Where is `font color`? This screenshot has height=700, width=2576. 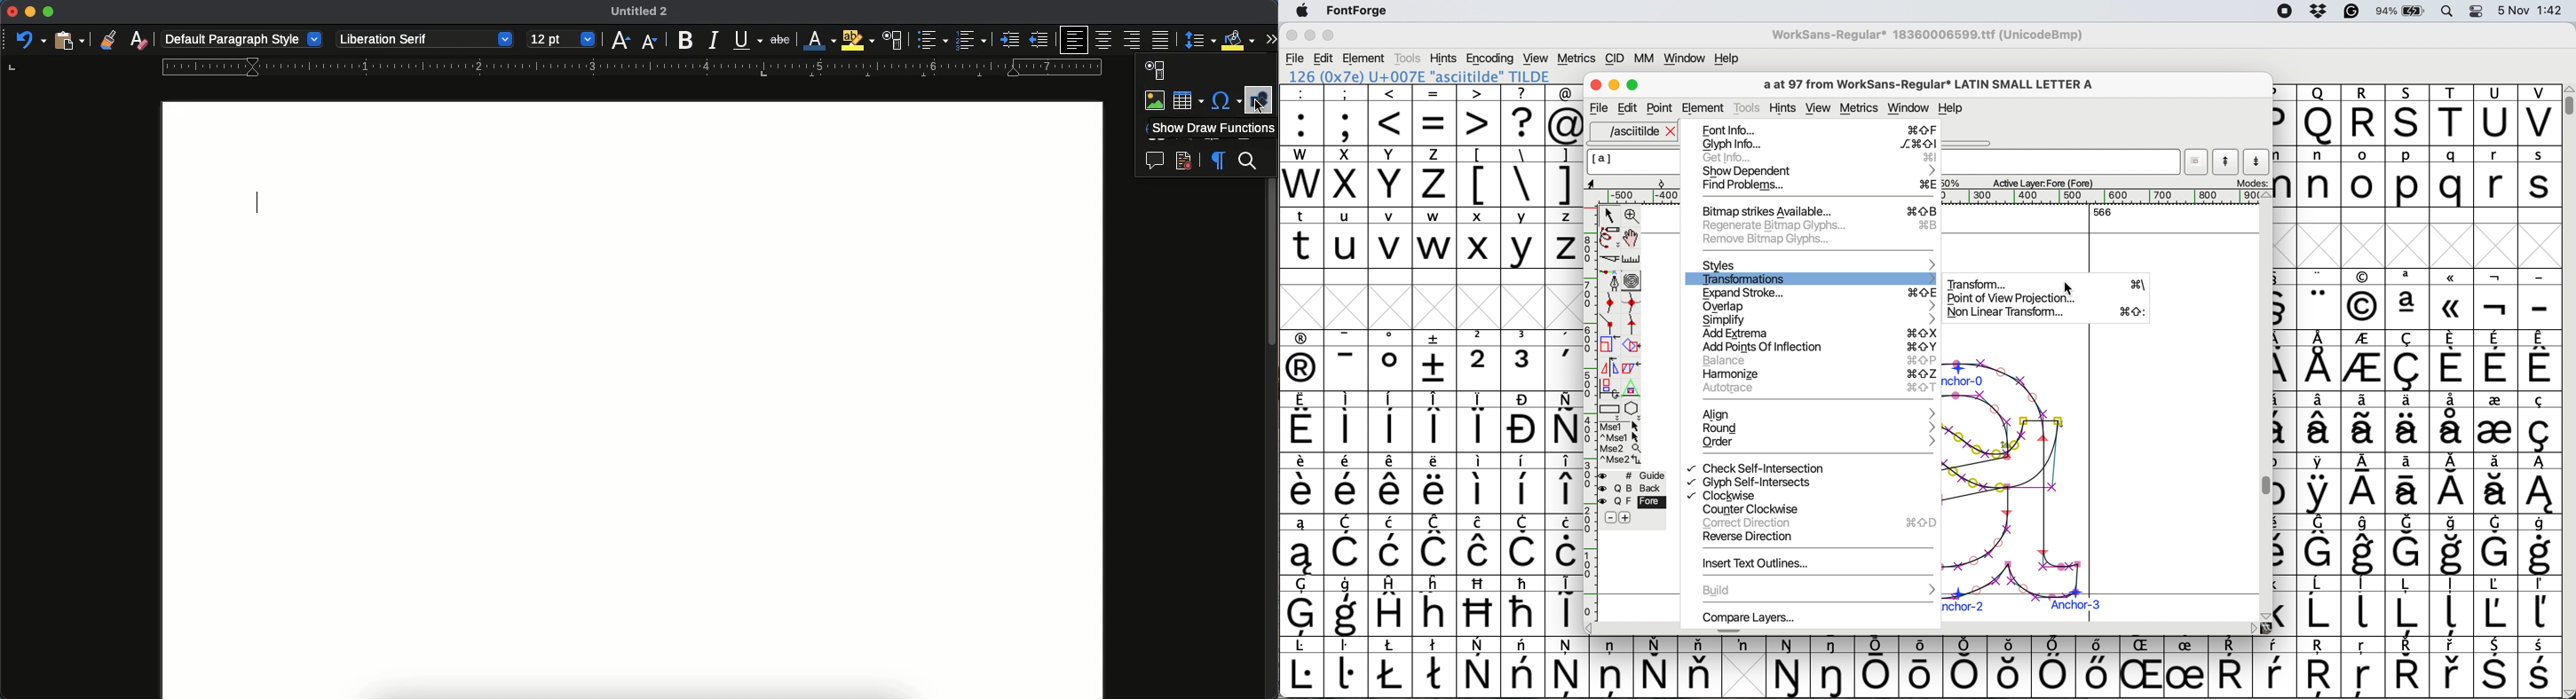 font color is located at coordinates (819, 39).